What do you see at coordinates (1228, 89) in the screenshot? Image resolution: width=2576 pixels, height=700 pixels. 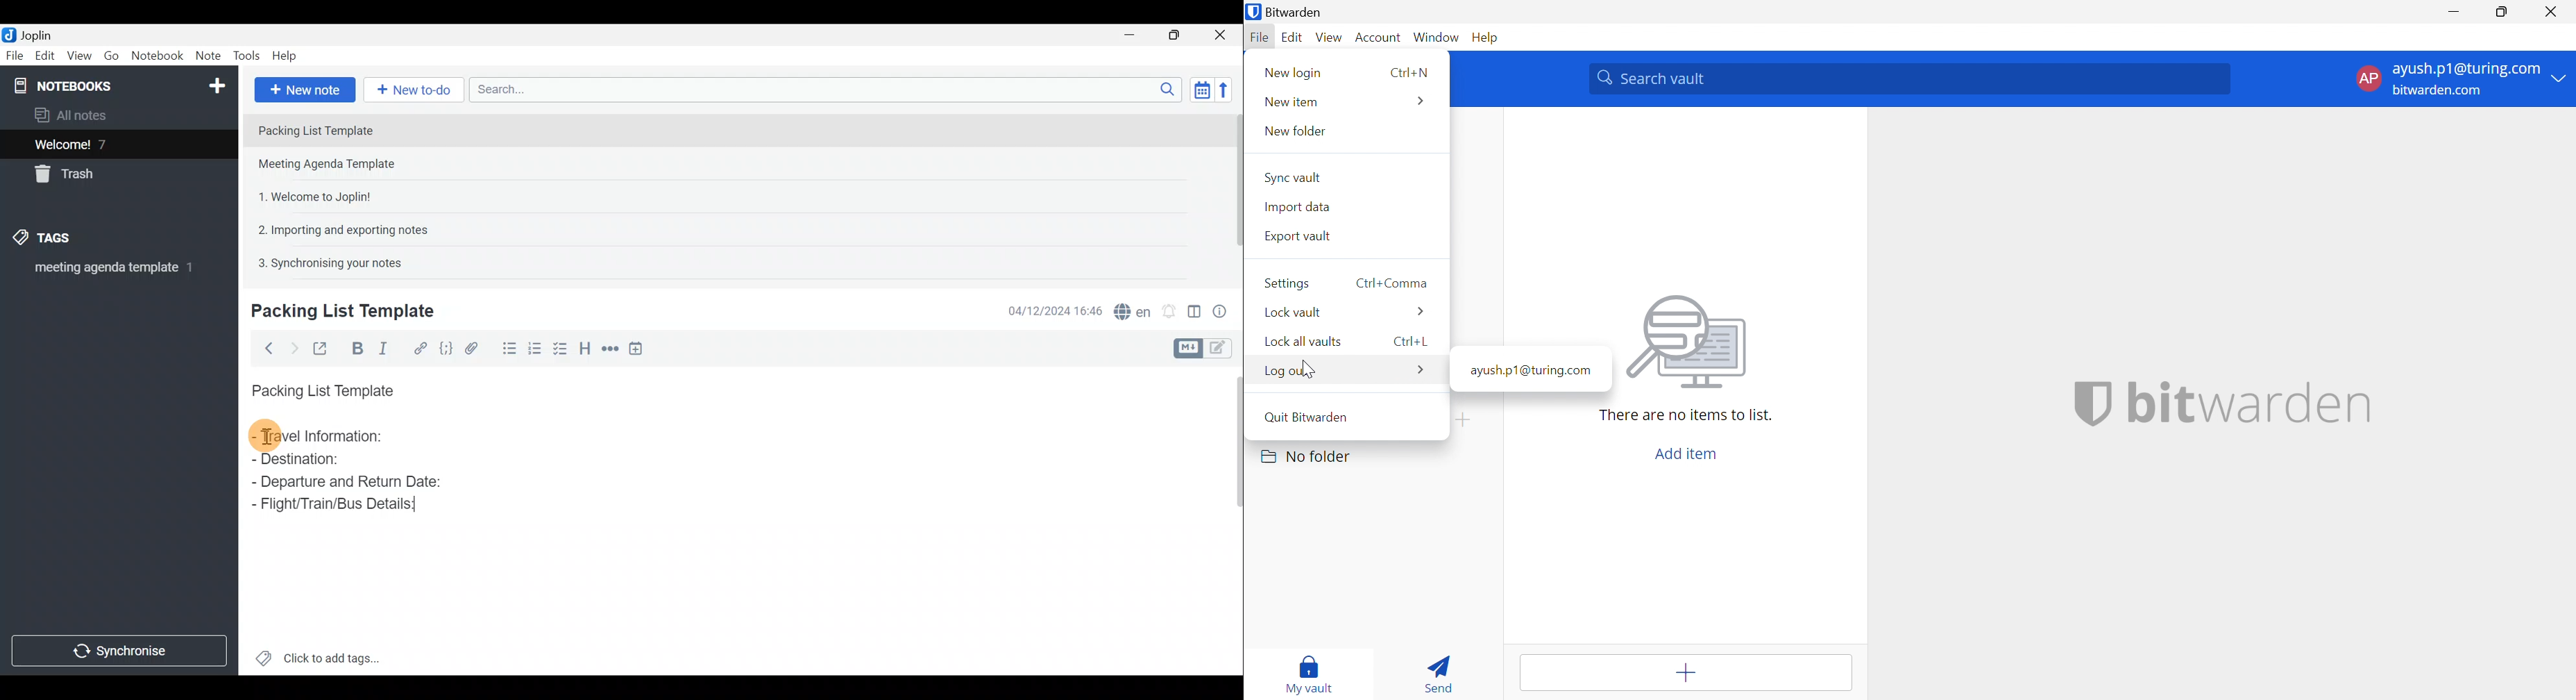 I see `Reverse sort order` at bounding box center [1228, 89].